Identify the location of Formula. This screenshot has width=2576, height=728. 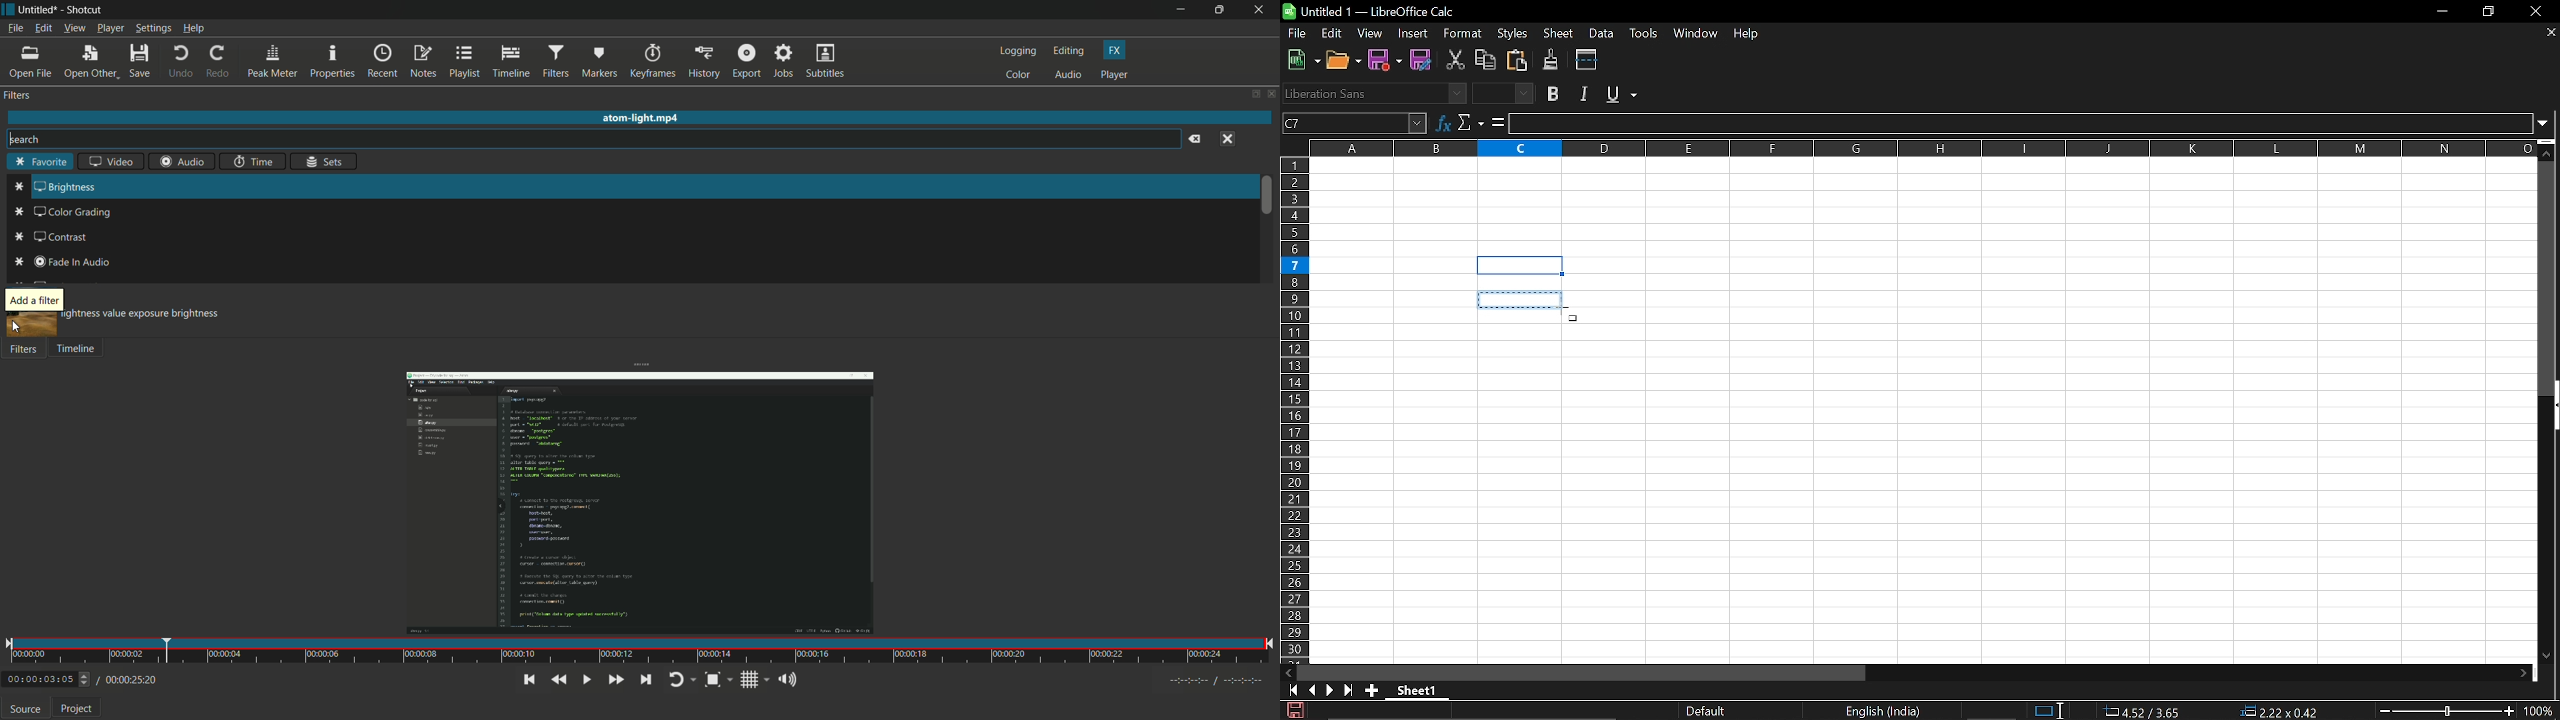
(1498, 122).